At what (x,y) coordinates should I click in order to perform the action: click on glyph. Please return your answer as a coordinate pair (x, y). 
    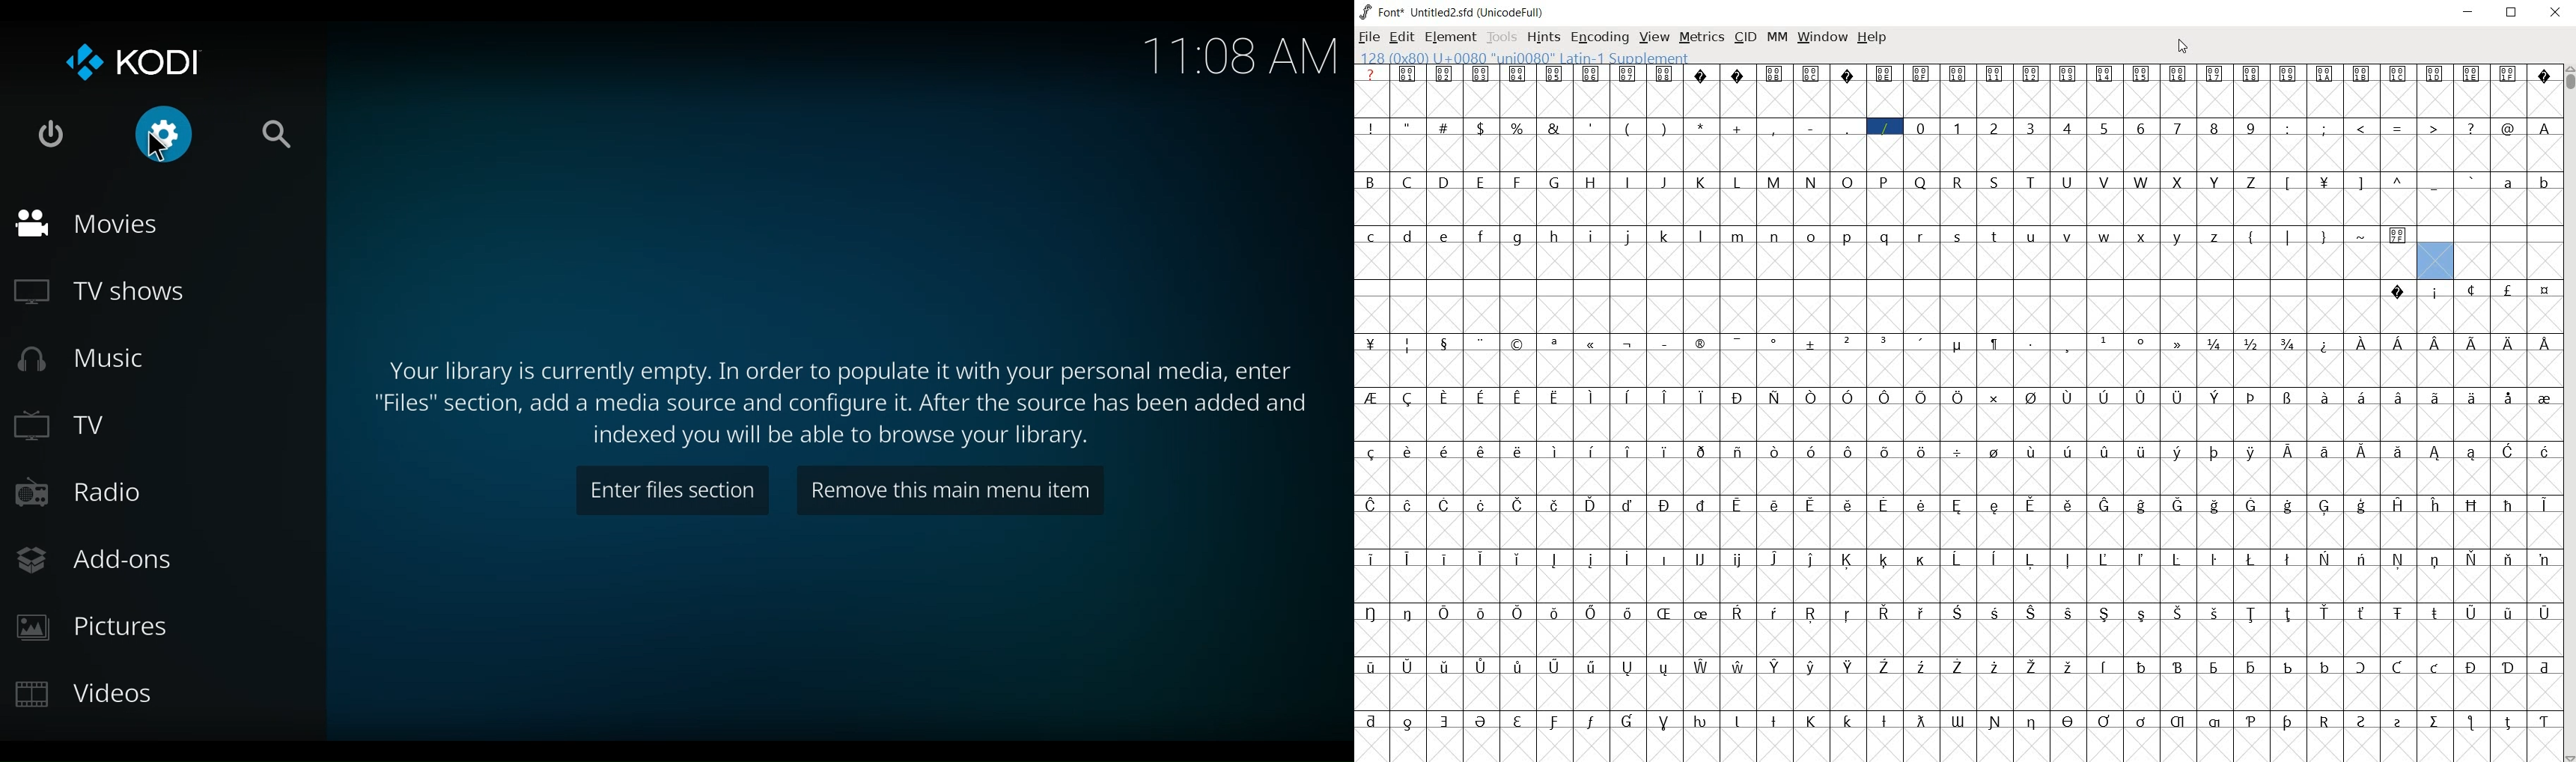
    Looking at the image, I should click on (1848, 342).